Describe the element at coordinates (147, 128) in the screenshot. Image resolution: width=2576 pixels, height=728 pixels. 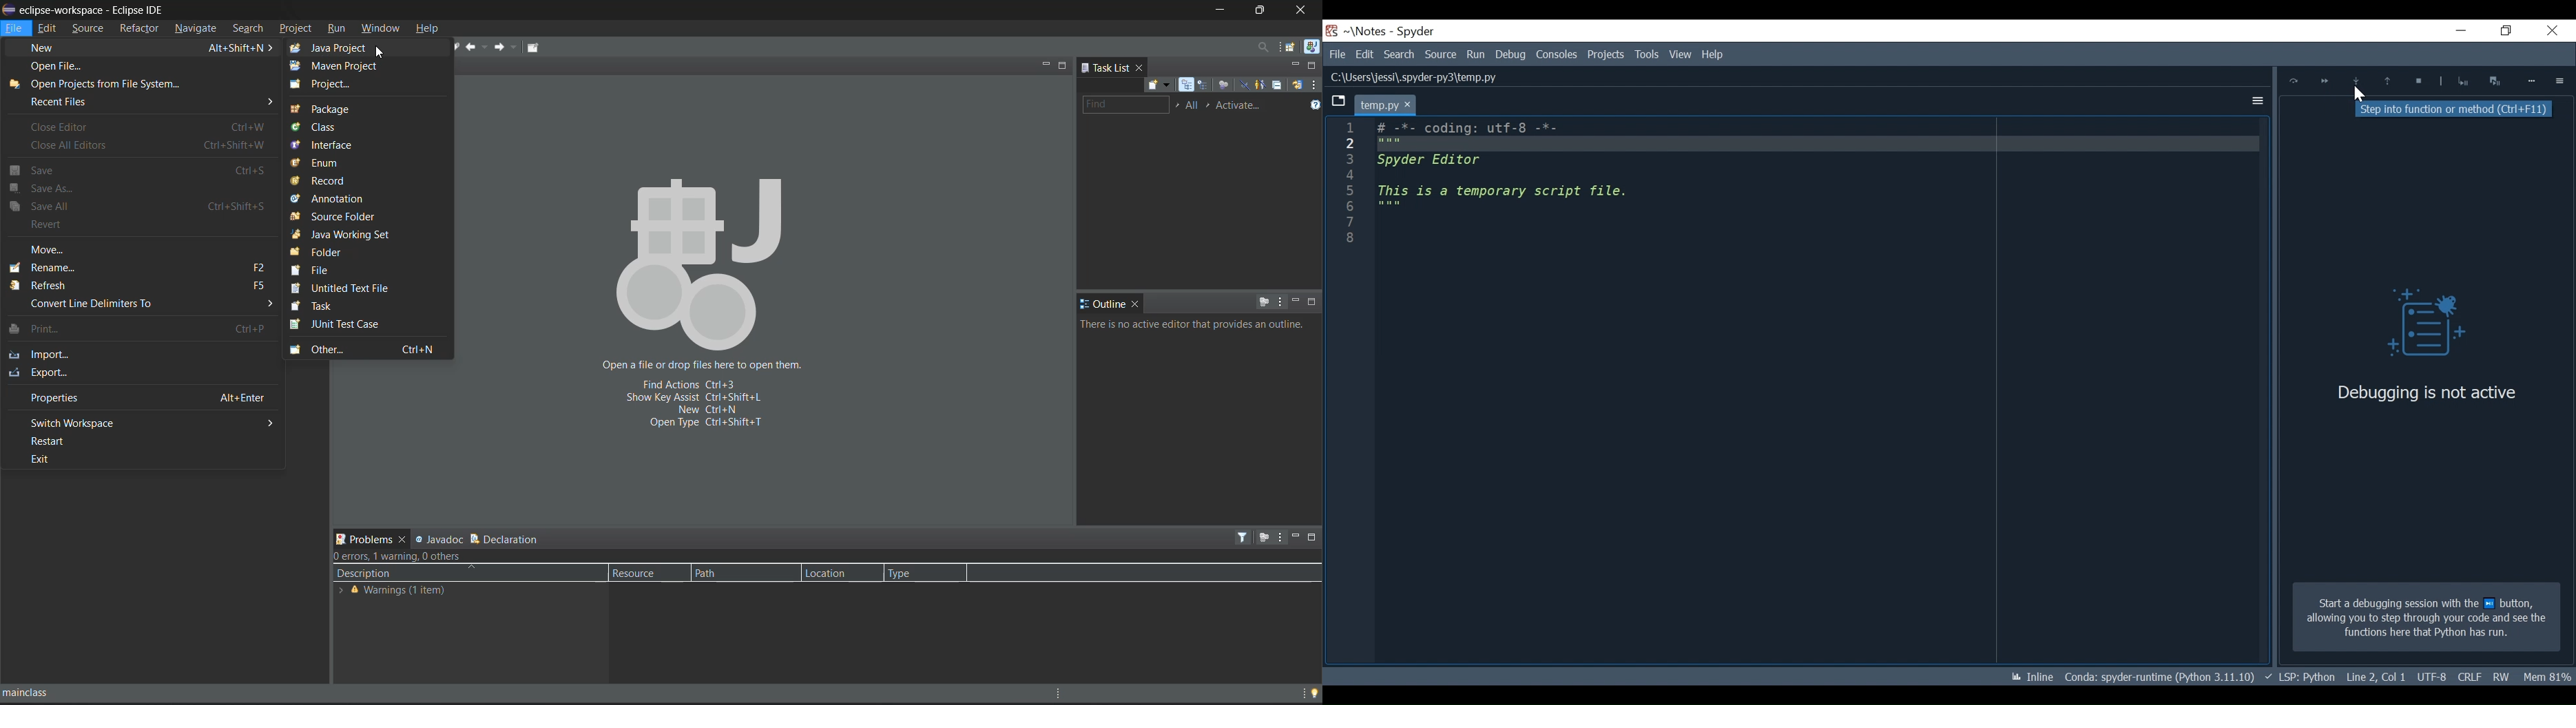
I see `close editor` at that location.